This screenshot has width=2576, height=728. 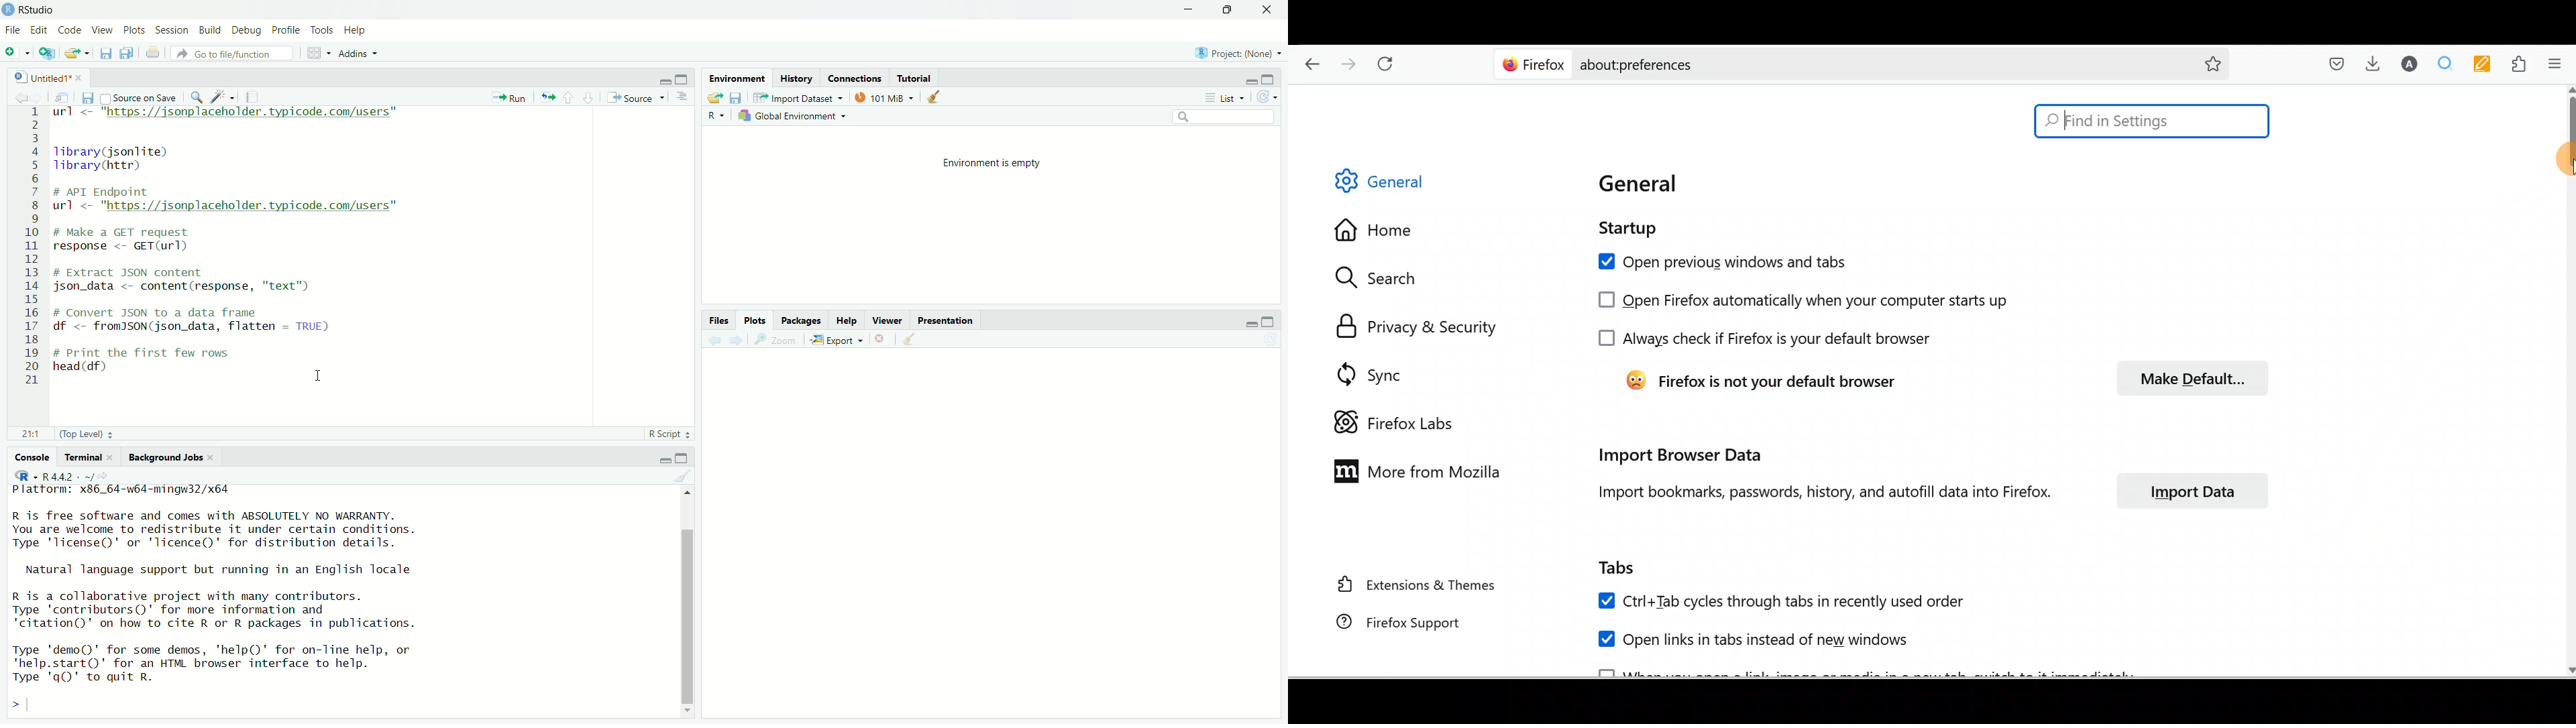 What do you see at coordinates (1384, 233) in the screenshot?
I see `Home` at bounding box center [1384, 233].